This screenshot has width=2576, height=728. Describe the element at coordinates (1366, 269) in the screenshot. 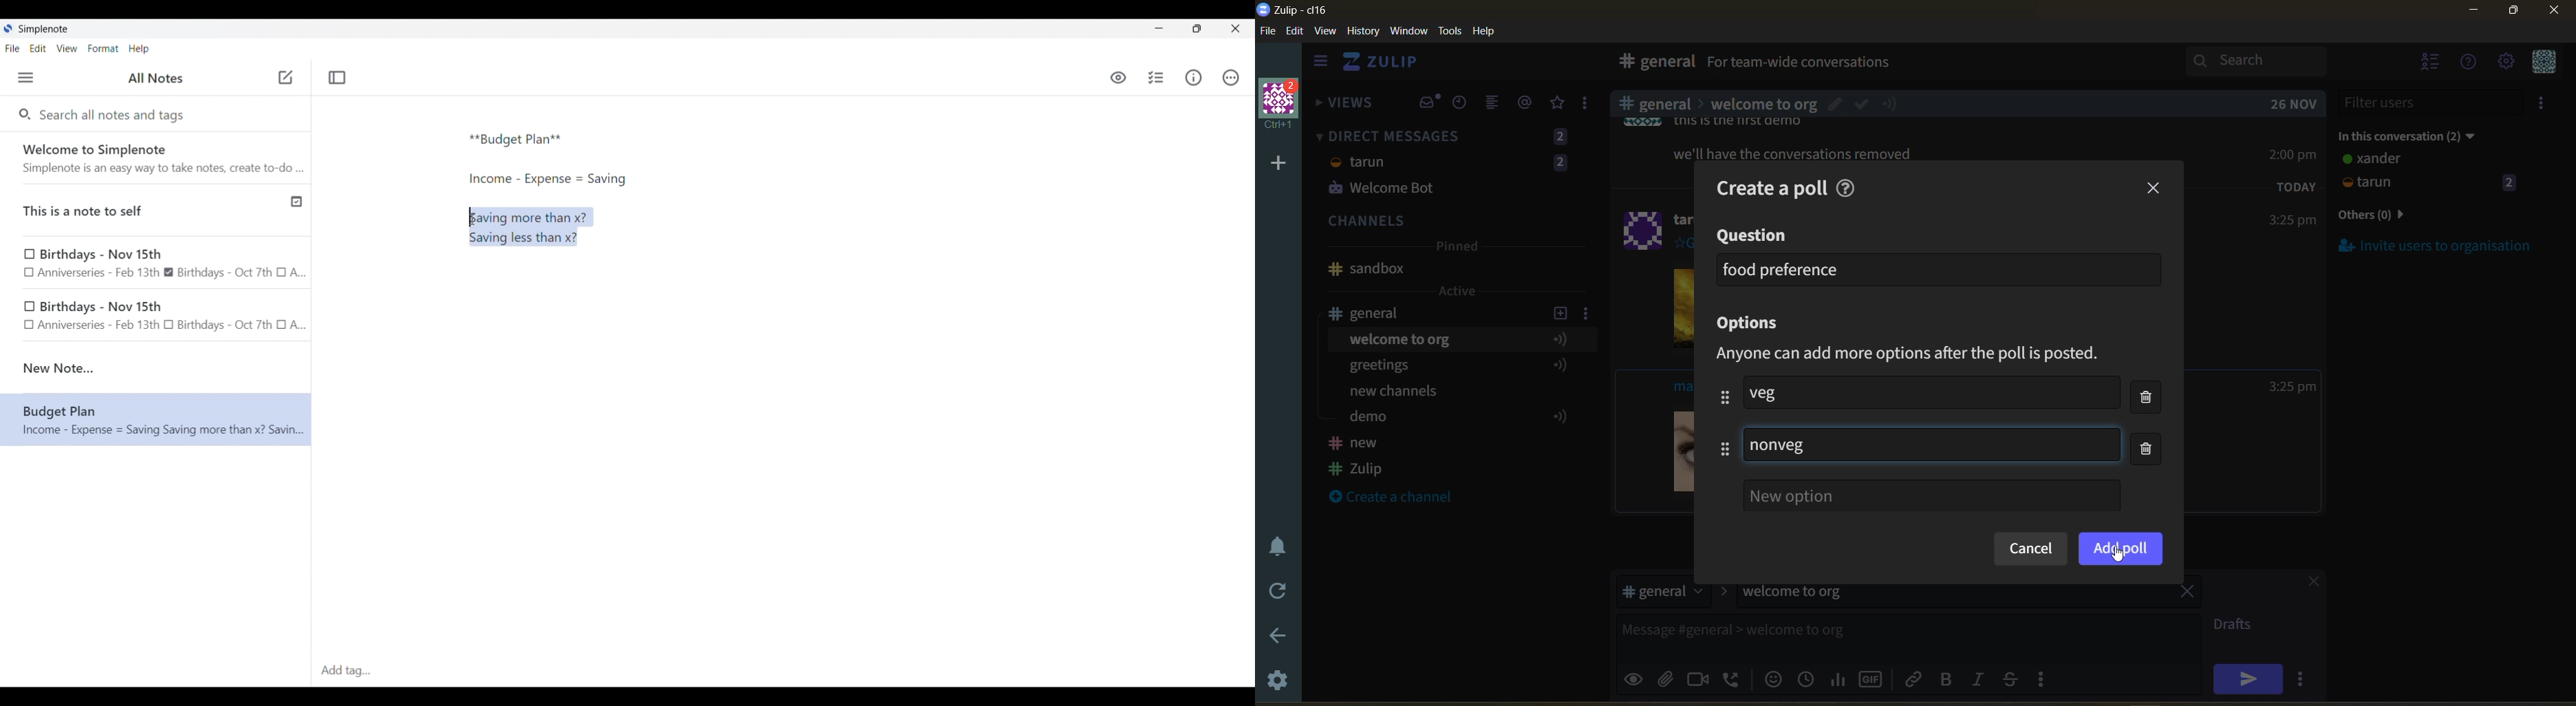

I see `Channel name` at that location.